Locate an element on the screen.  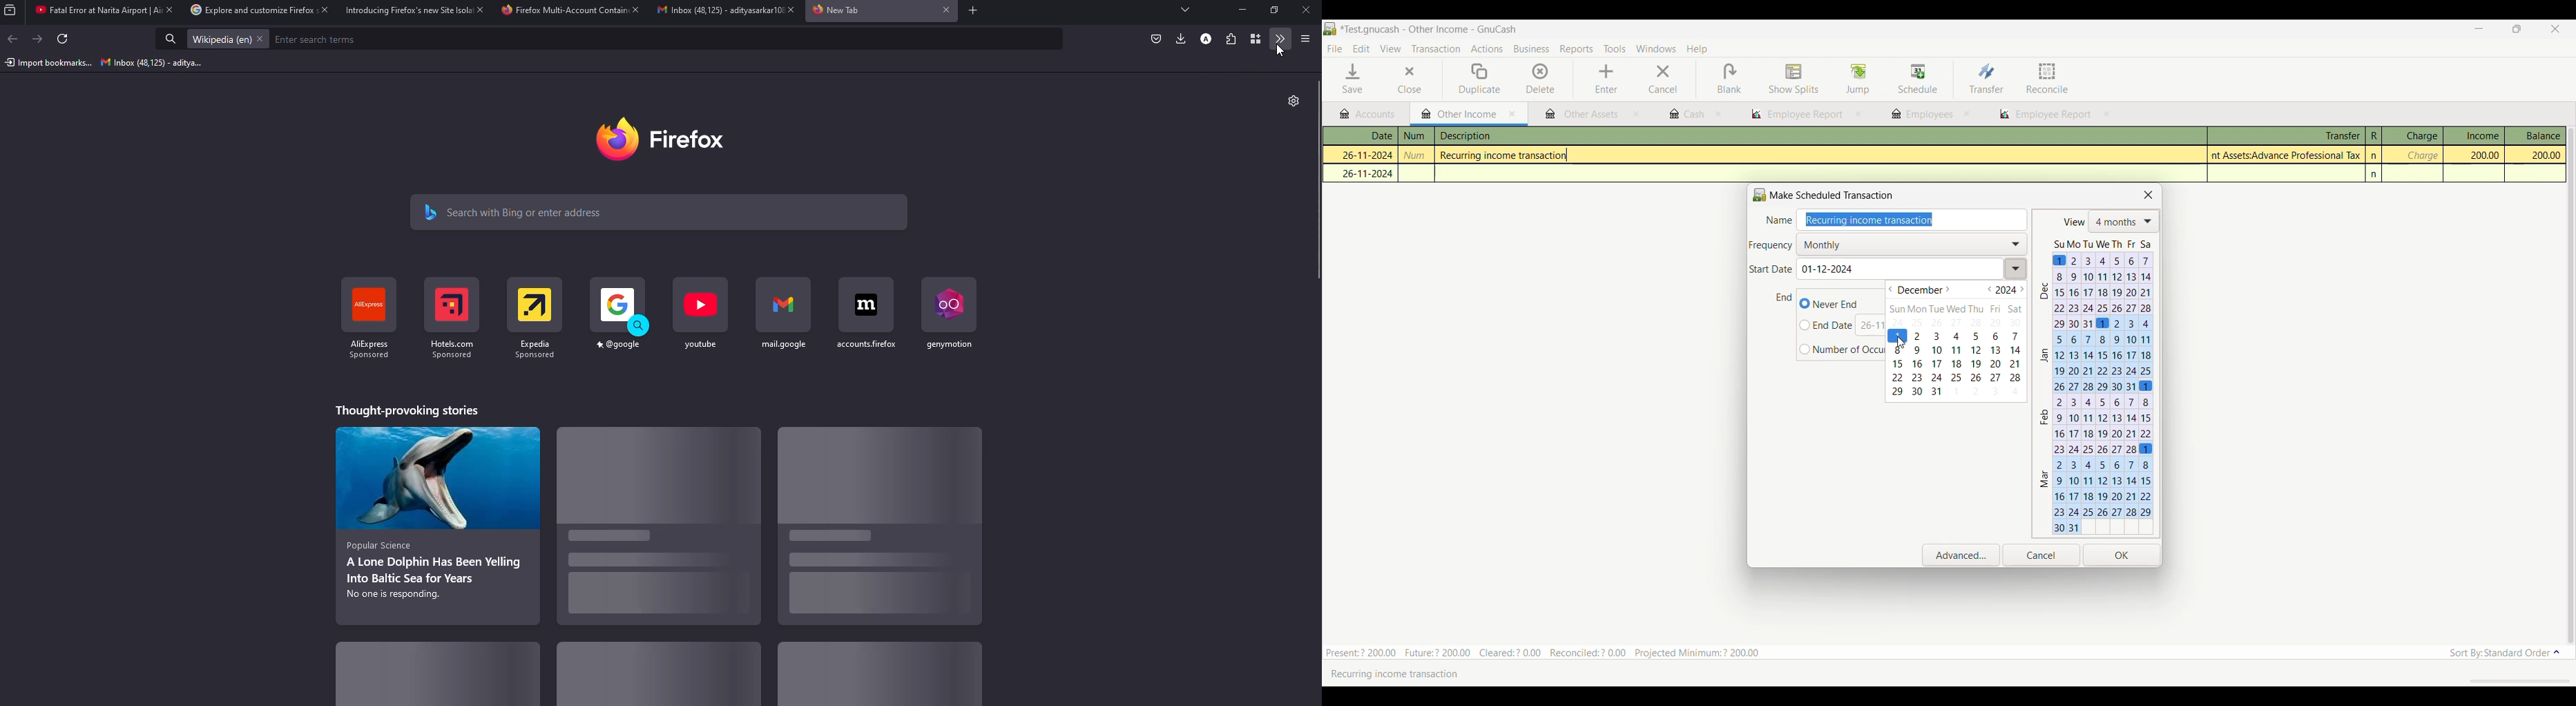
inbox is located at coordinates (153, 64).